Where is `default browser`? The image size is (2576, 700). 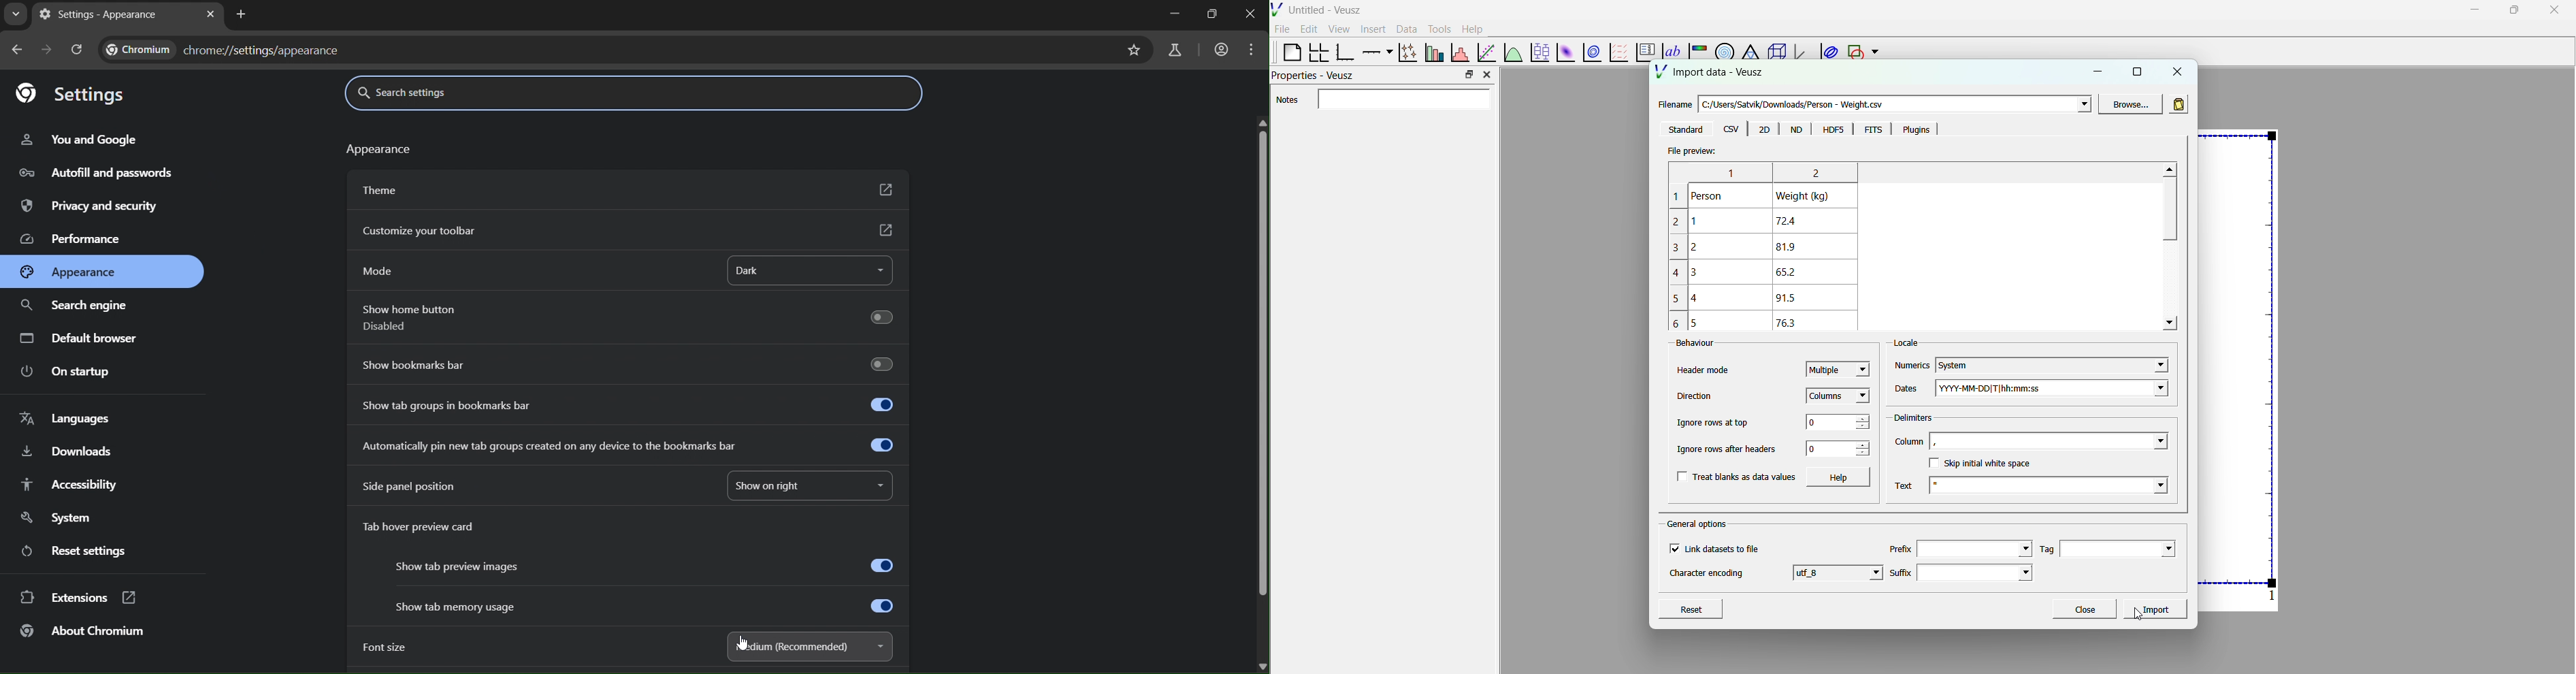 default browser is located at coordinates (84, 340).